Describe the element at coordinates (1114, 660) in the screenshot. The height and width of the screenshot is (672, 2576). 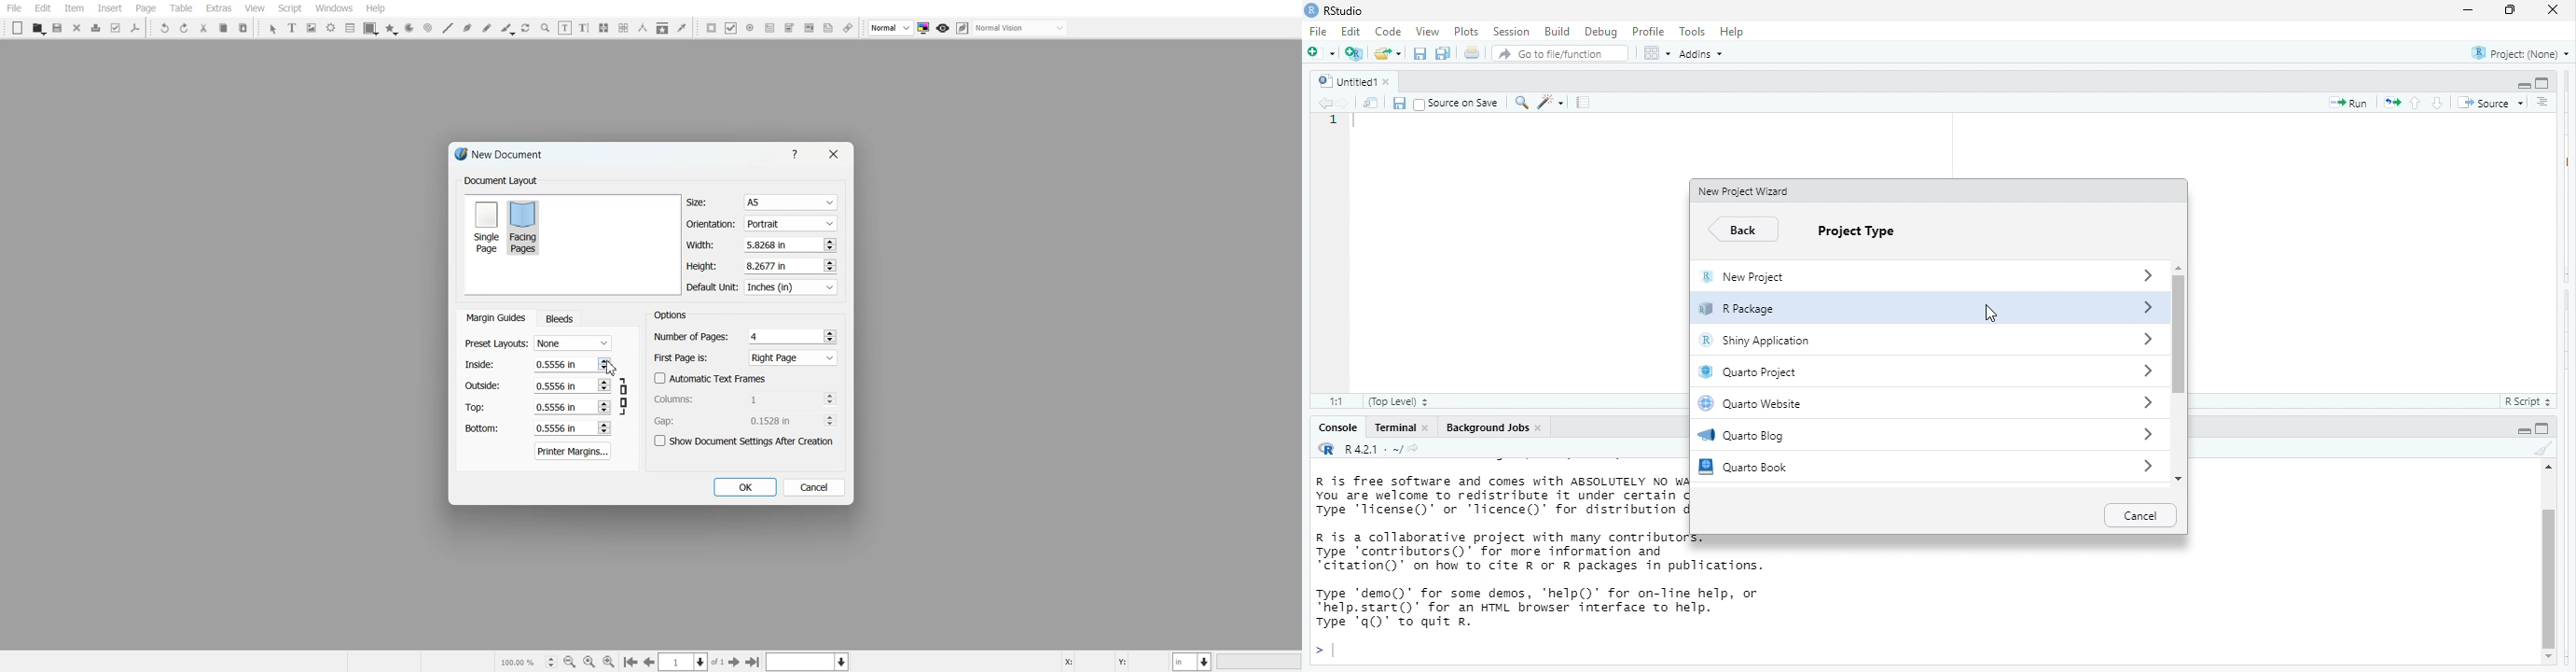
I see `X, Y Co-ordinate` at that location.